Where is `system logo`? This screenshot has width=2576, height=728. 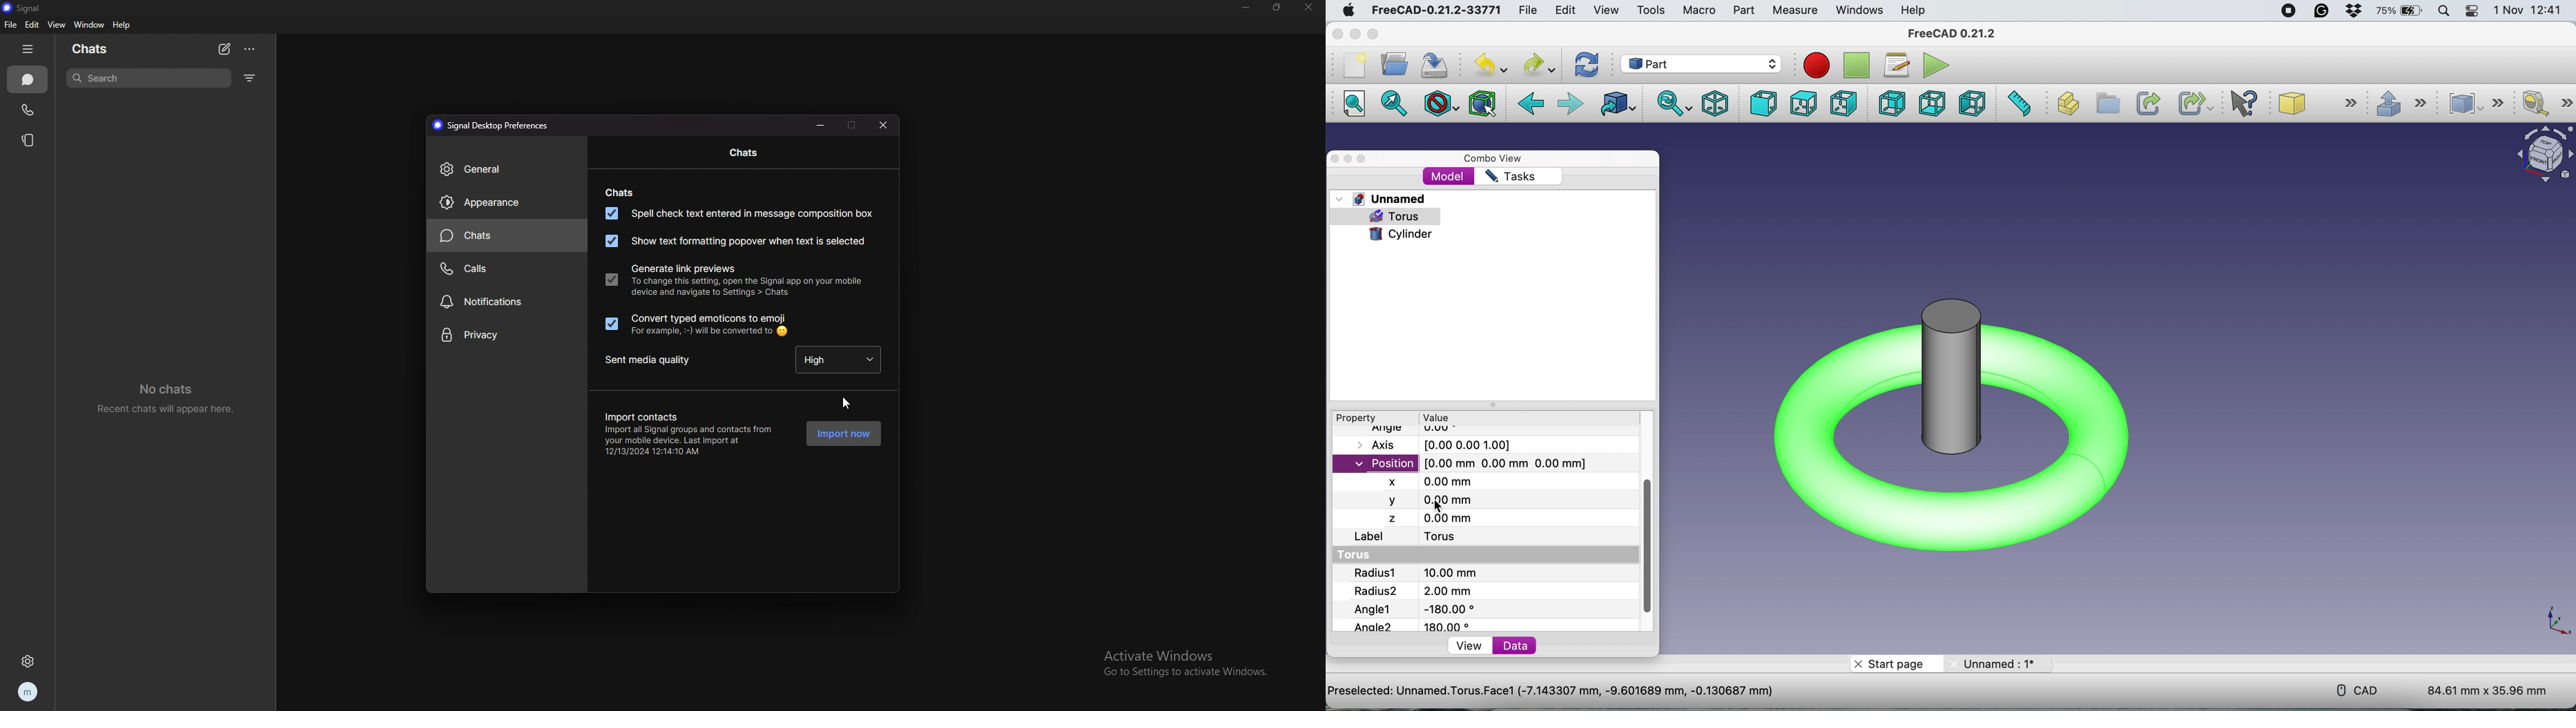
system logo is located at coordinates (1349, 12).